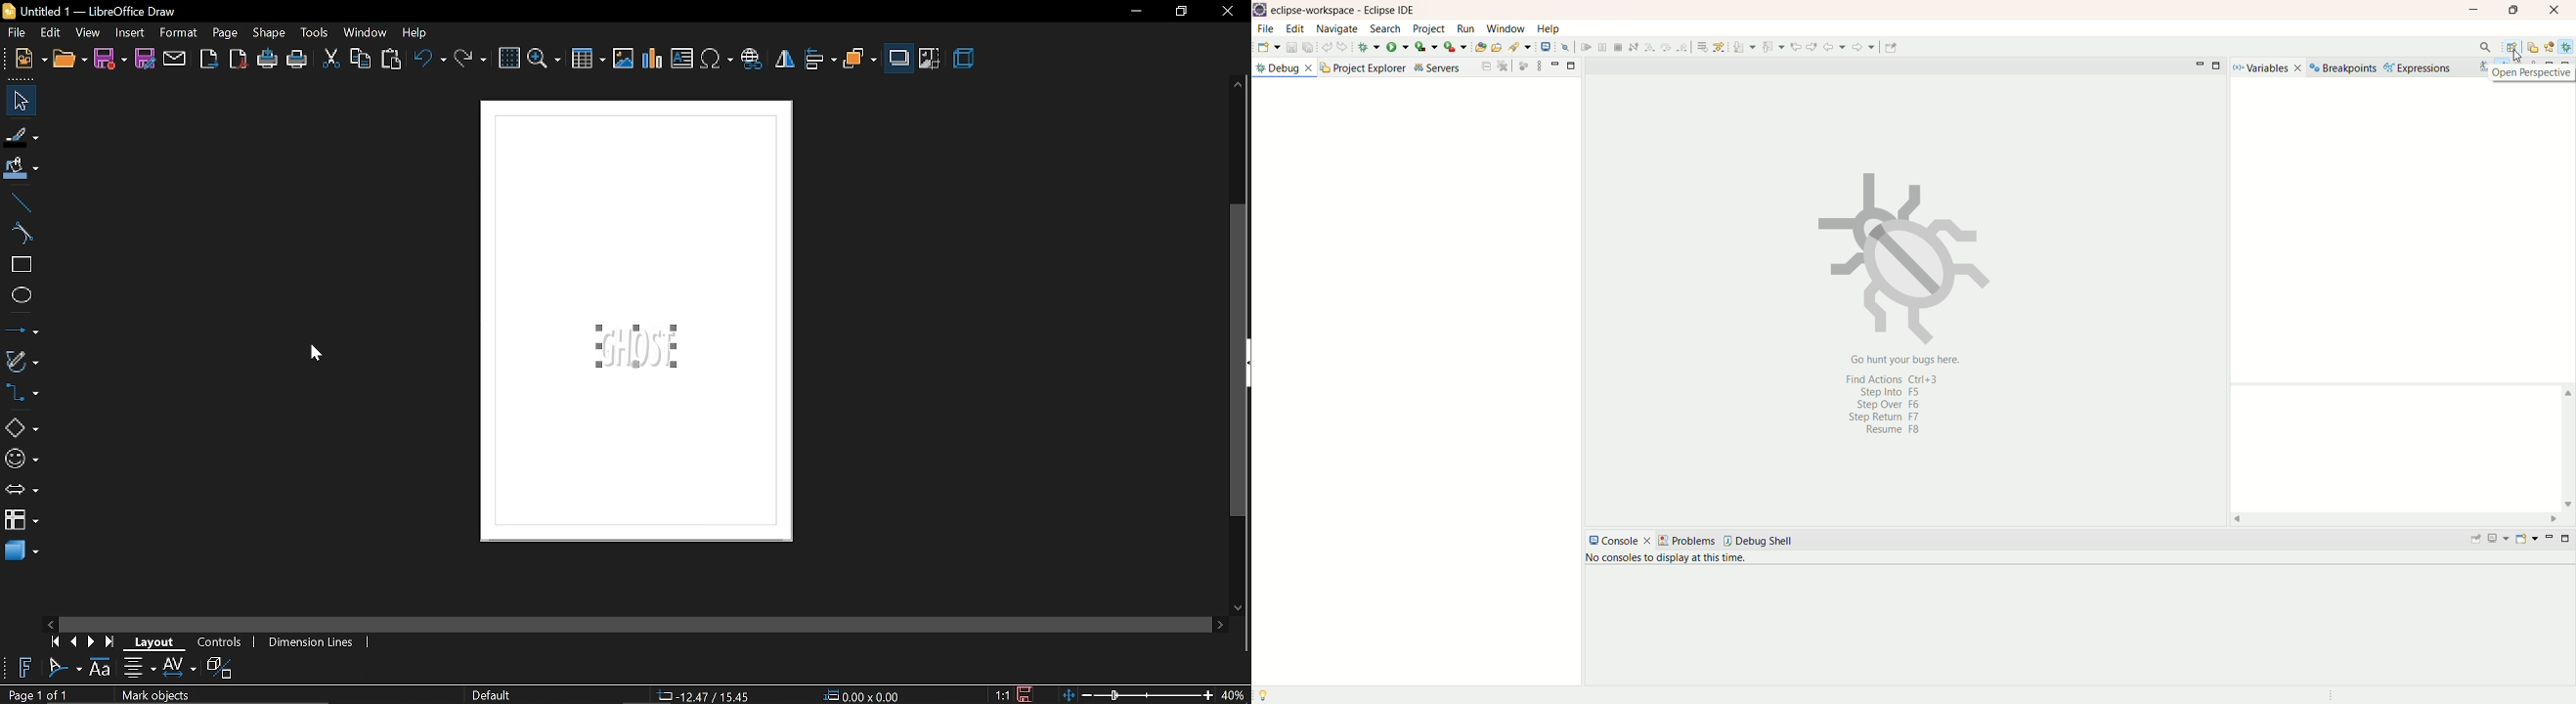 This screenshot has width=2576, height=728. I want to click on insert table, so click(588, 60).